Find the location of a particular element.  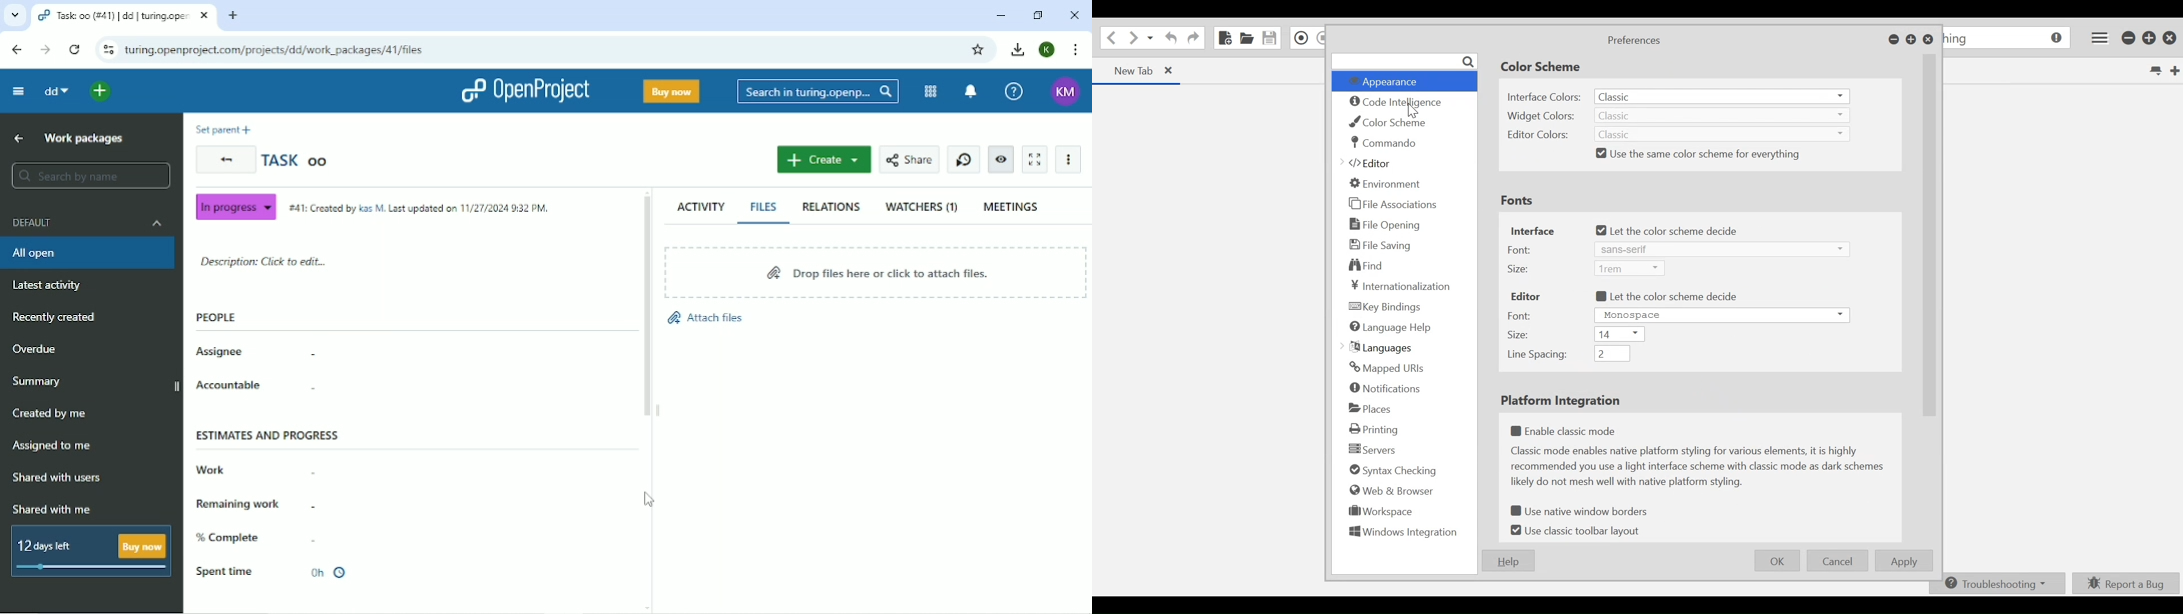

Enable classic mode is located at coordinates (1569, 429).